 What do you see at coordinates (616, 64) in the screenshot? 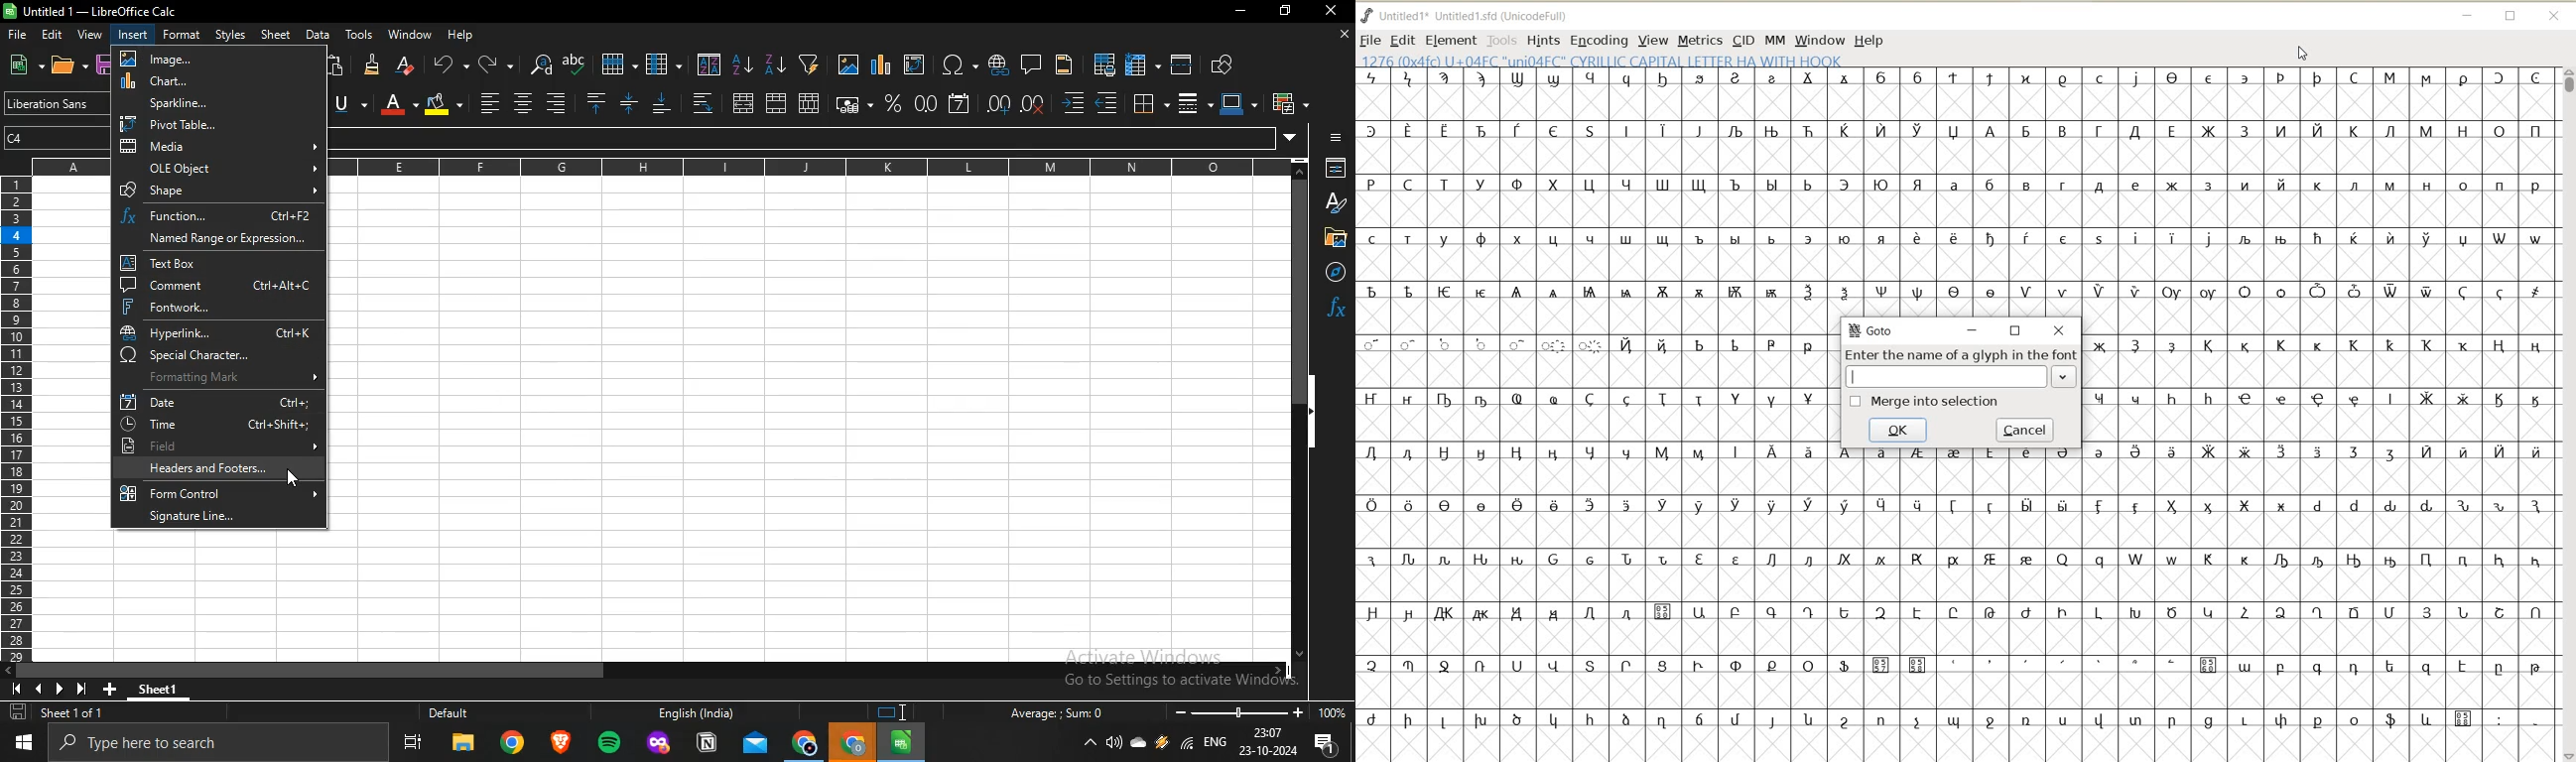
I see `row` at bounding box center [616, 64].